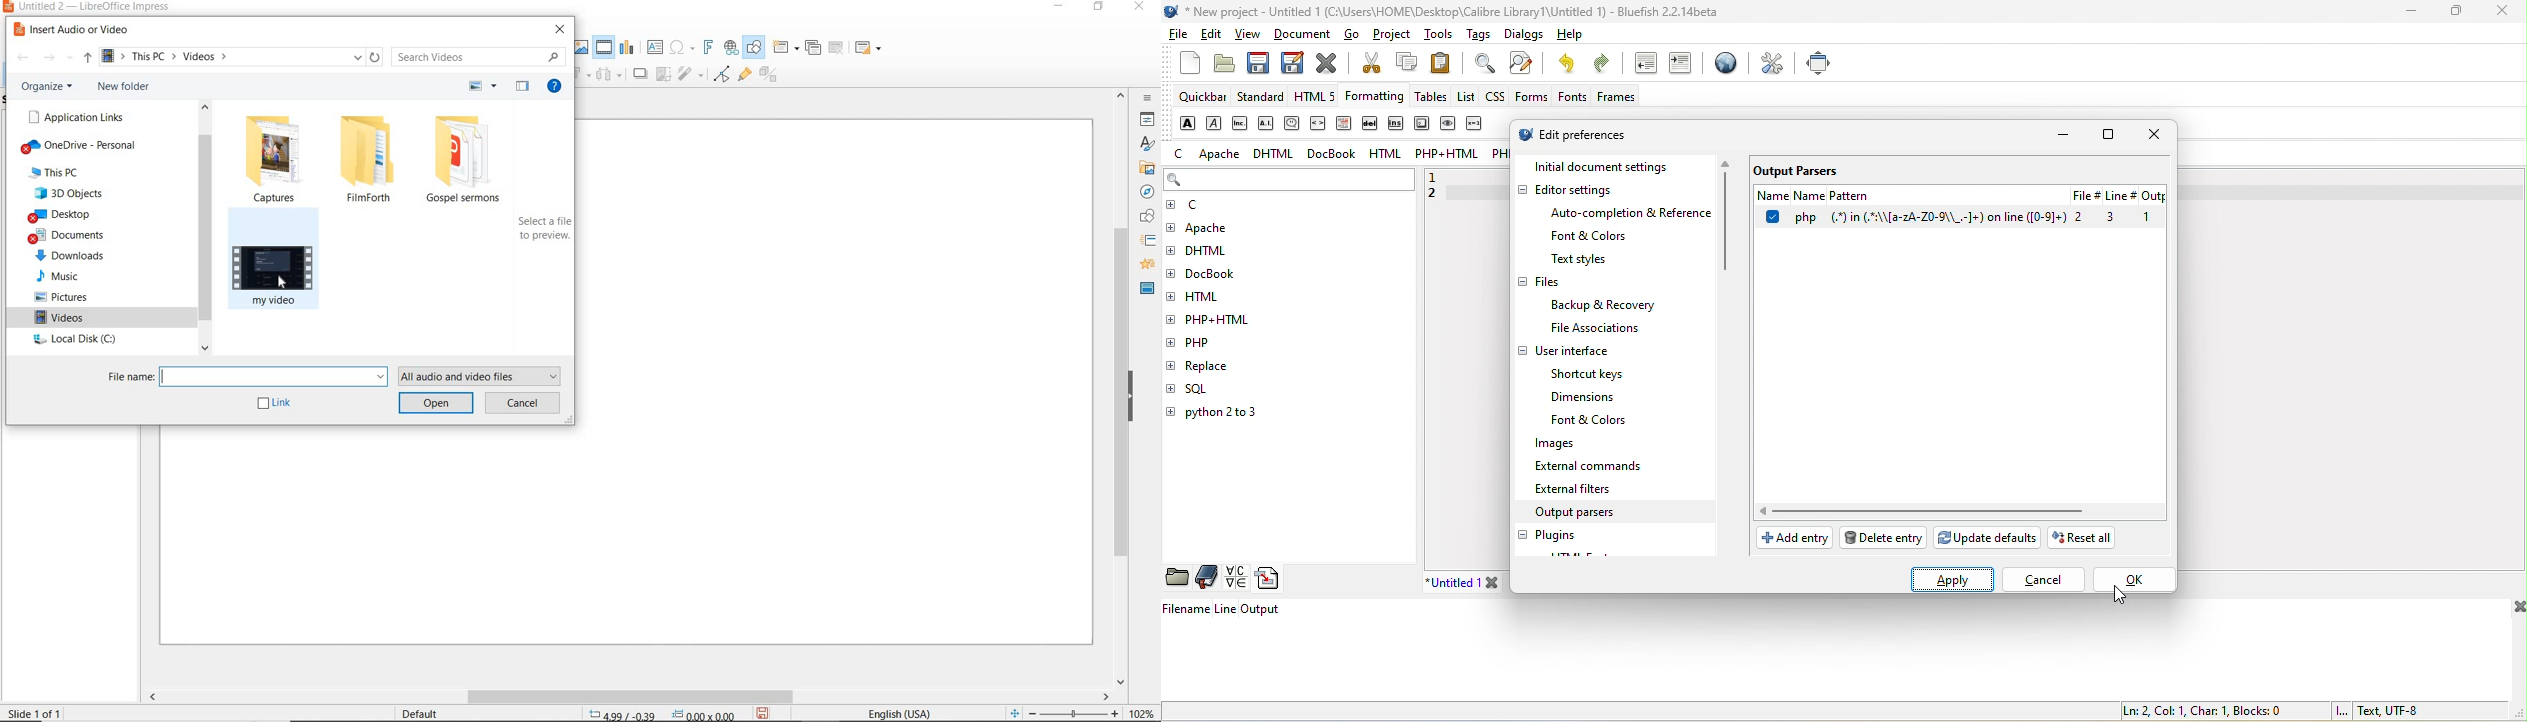  What do you see at coordinates (1570, 65) in the screenshot?
I see `undo` at bounding box center [1570, 65].